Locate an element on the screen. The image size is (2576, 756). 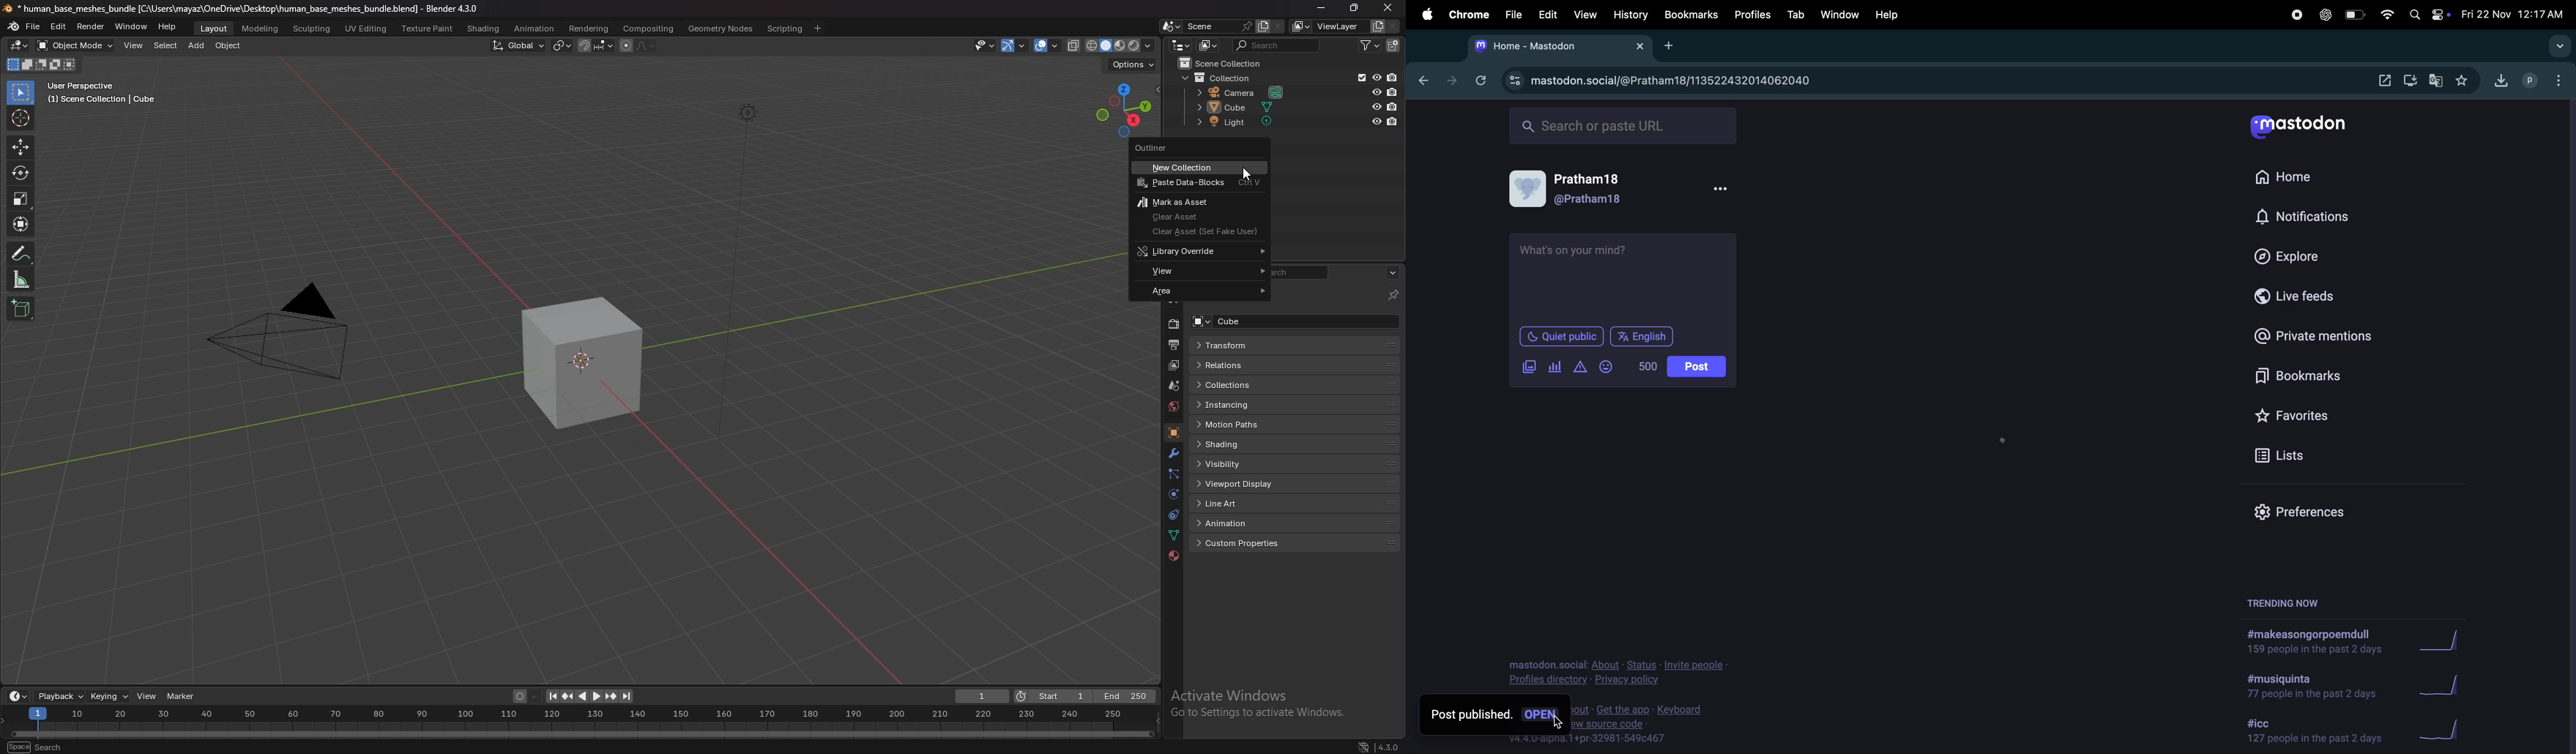
record is located at coordinates (2294, 15).